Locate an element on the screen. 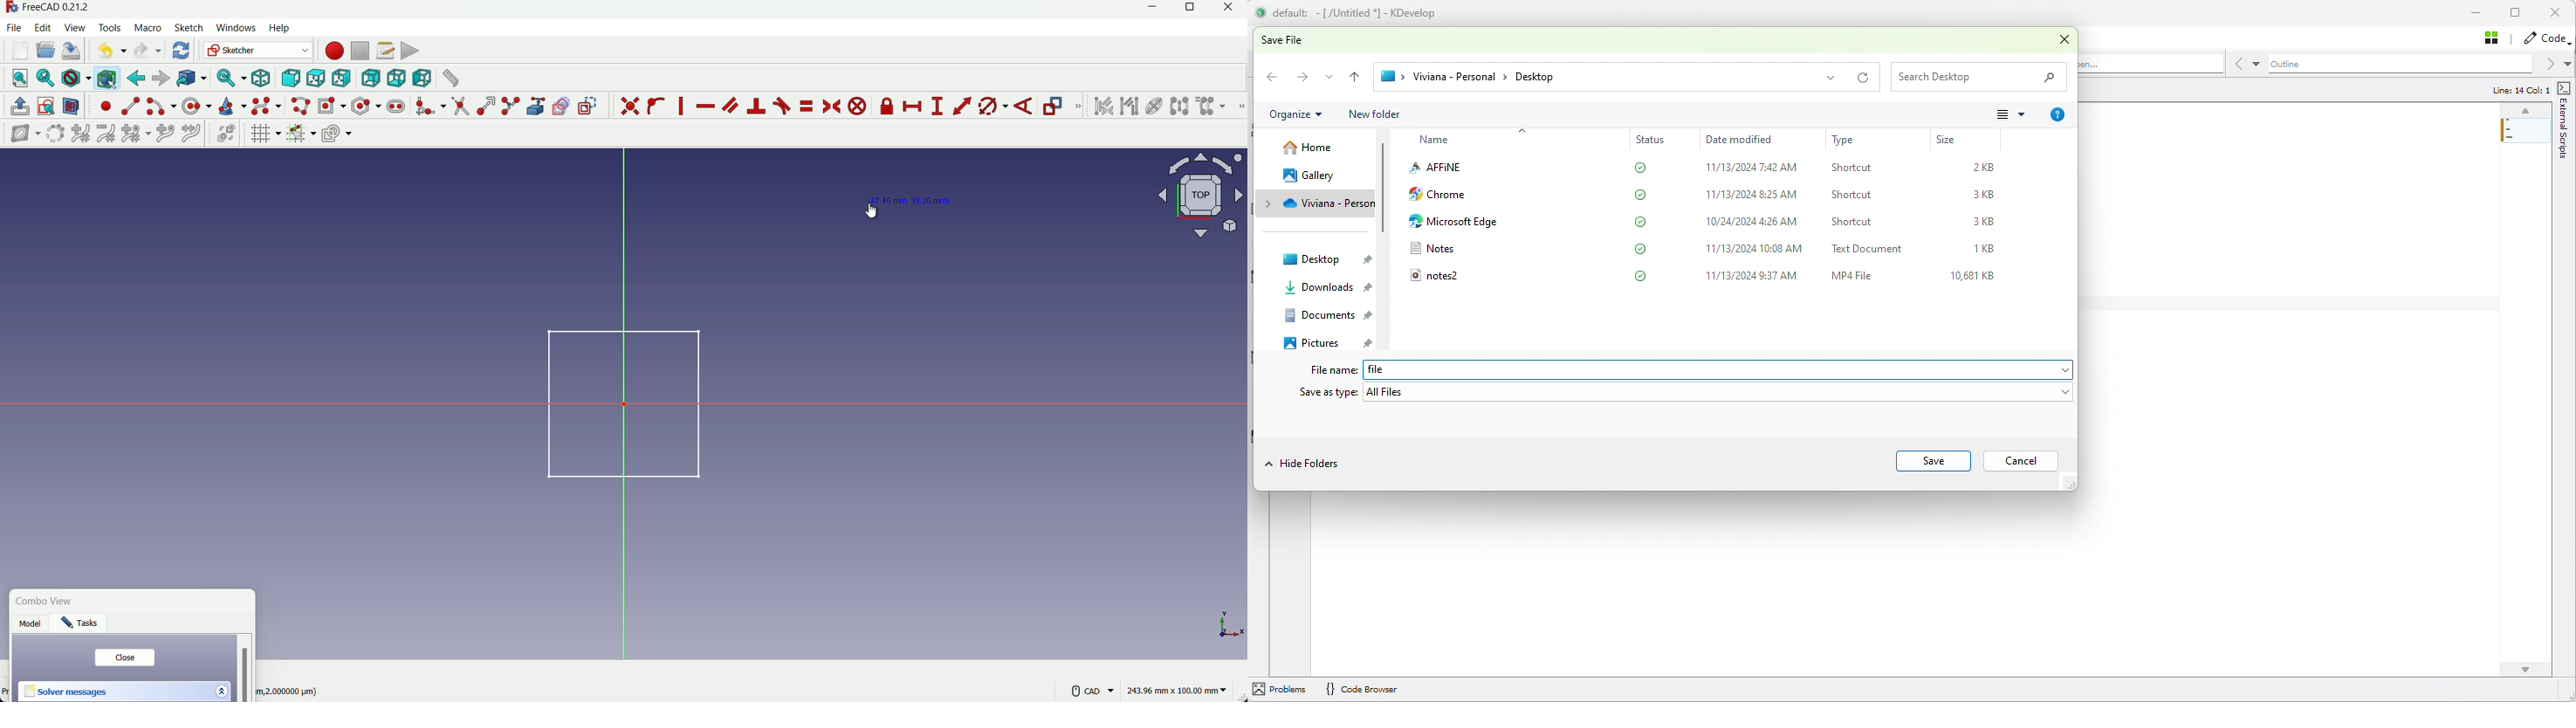 The height and width of the screenshot is (728, 2576). create carbon copy is located at coordinates (561, 107).